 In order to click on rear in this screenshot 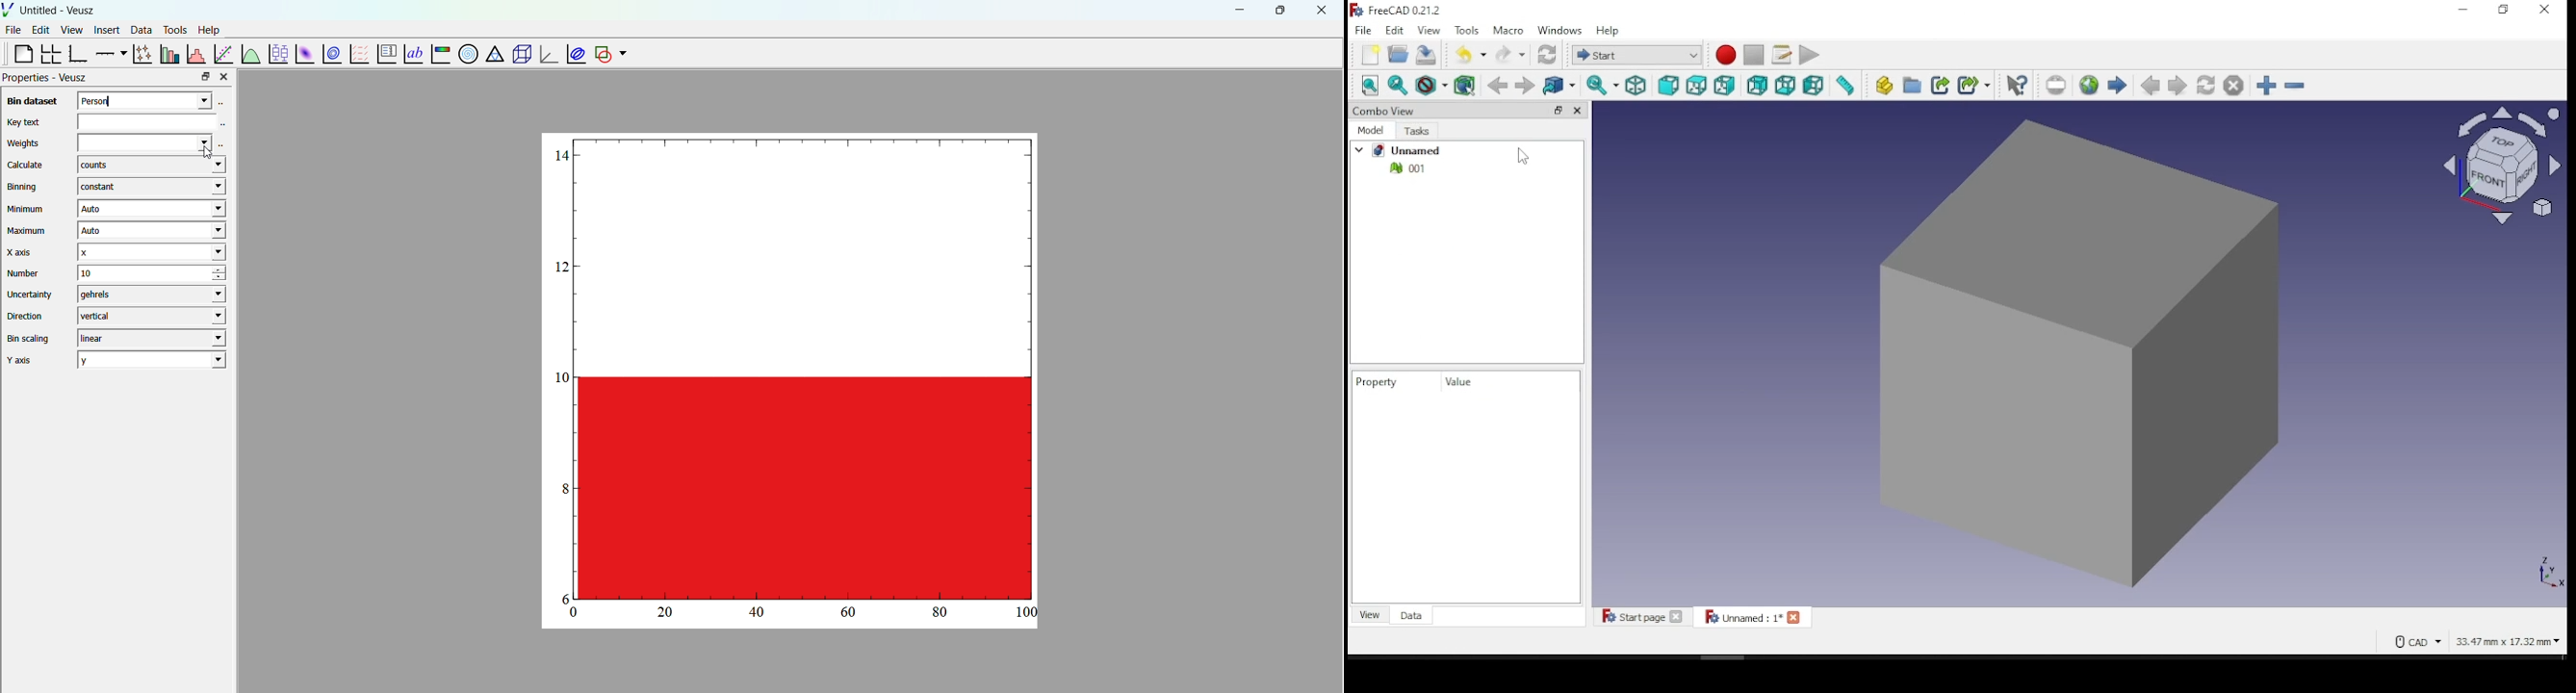, I will do `click(1757, 85)`.